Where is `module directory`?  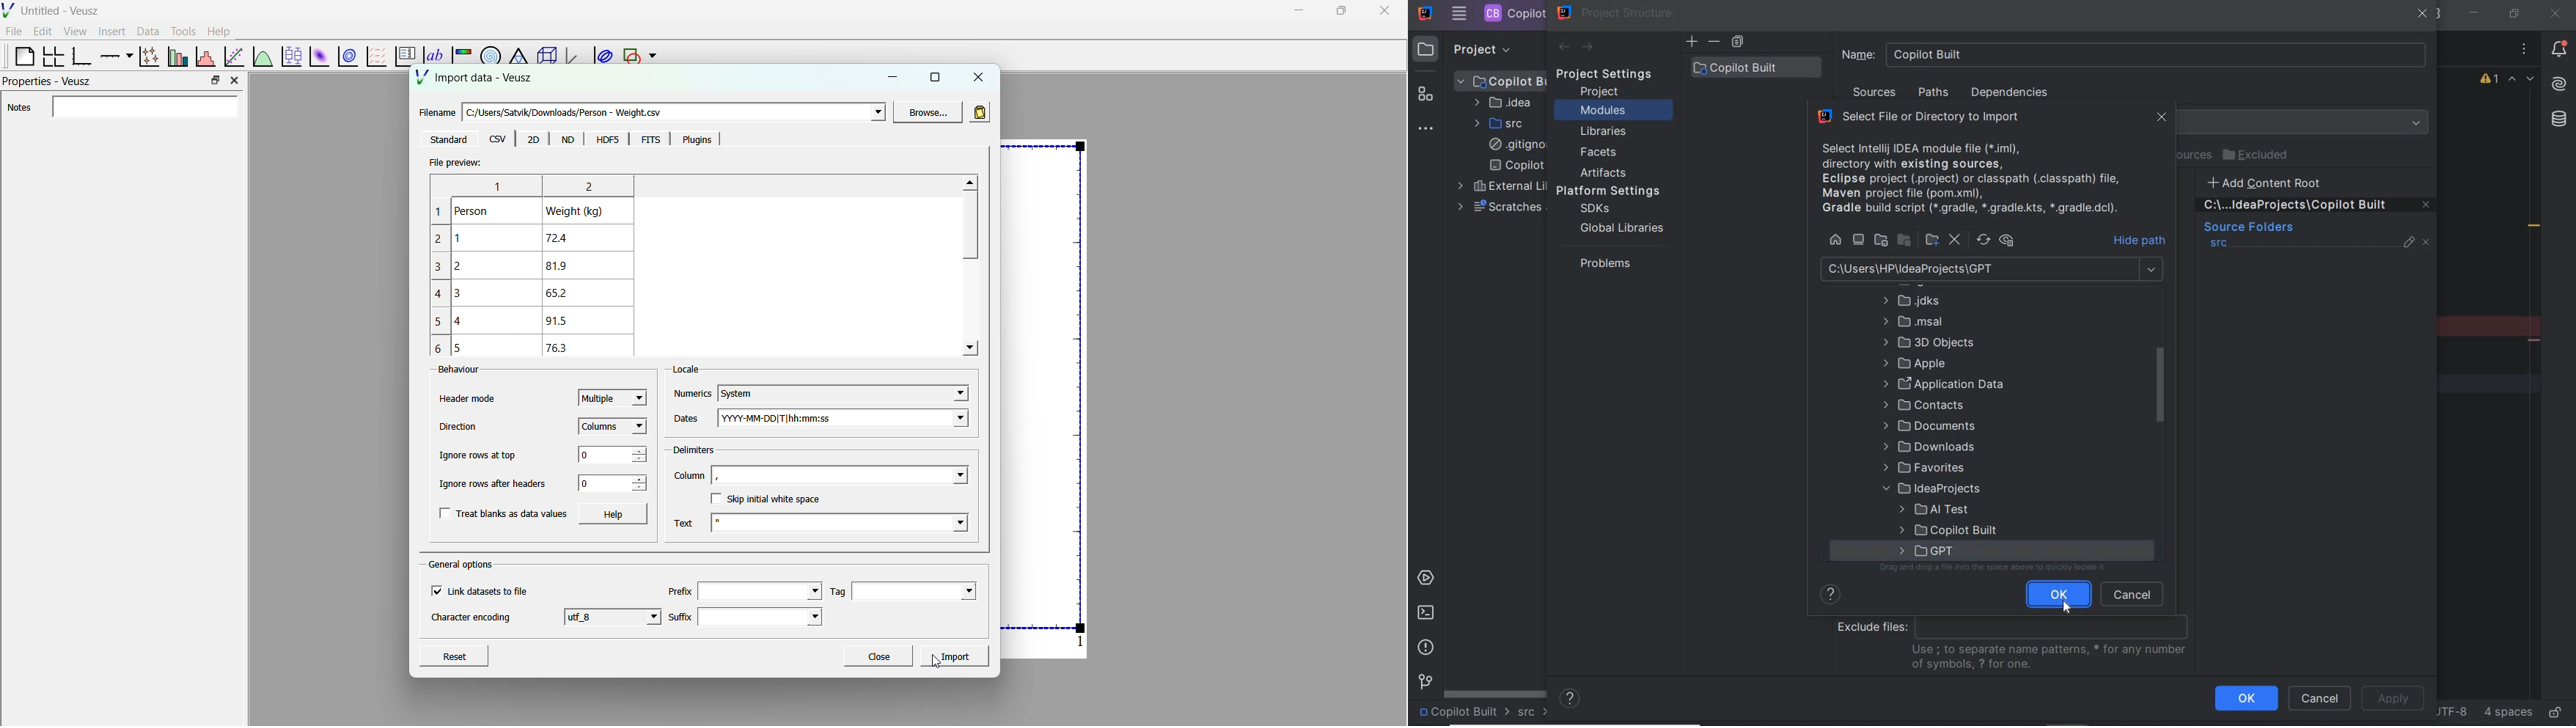
module directory is located at coordinates (1906, 242).